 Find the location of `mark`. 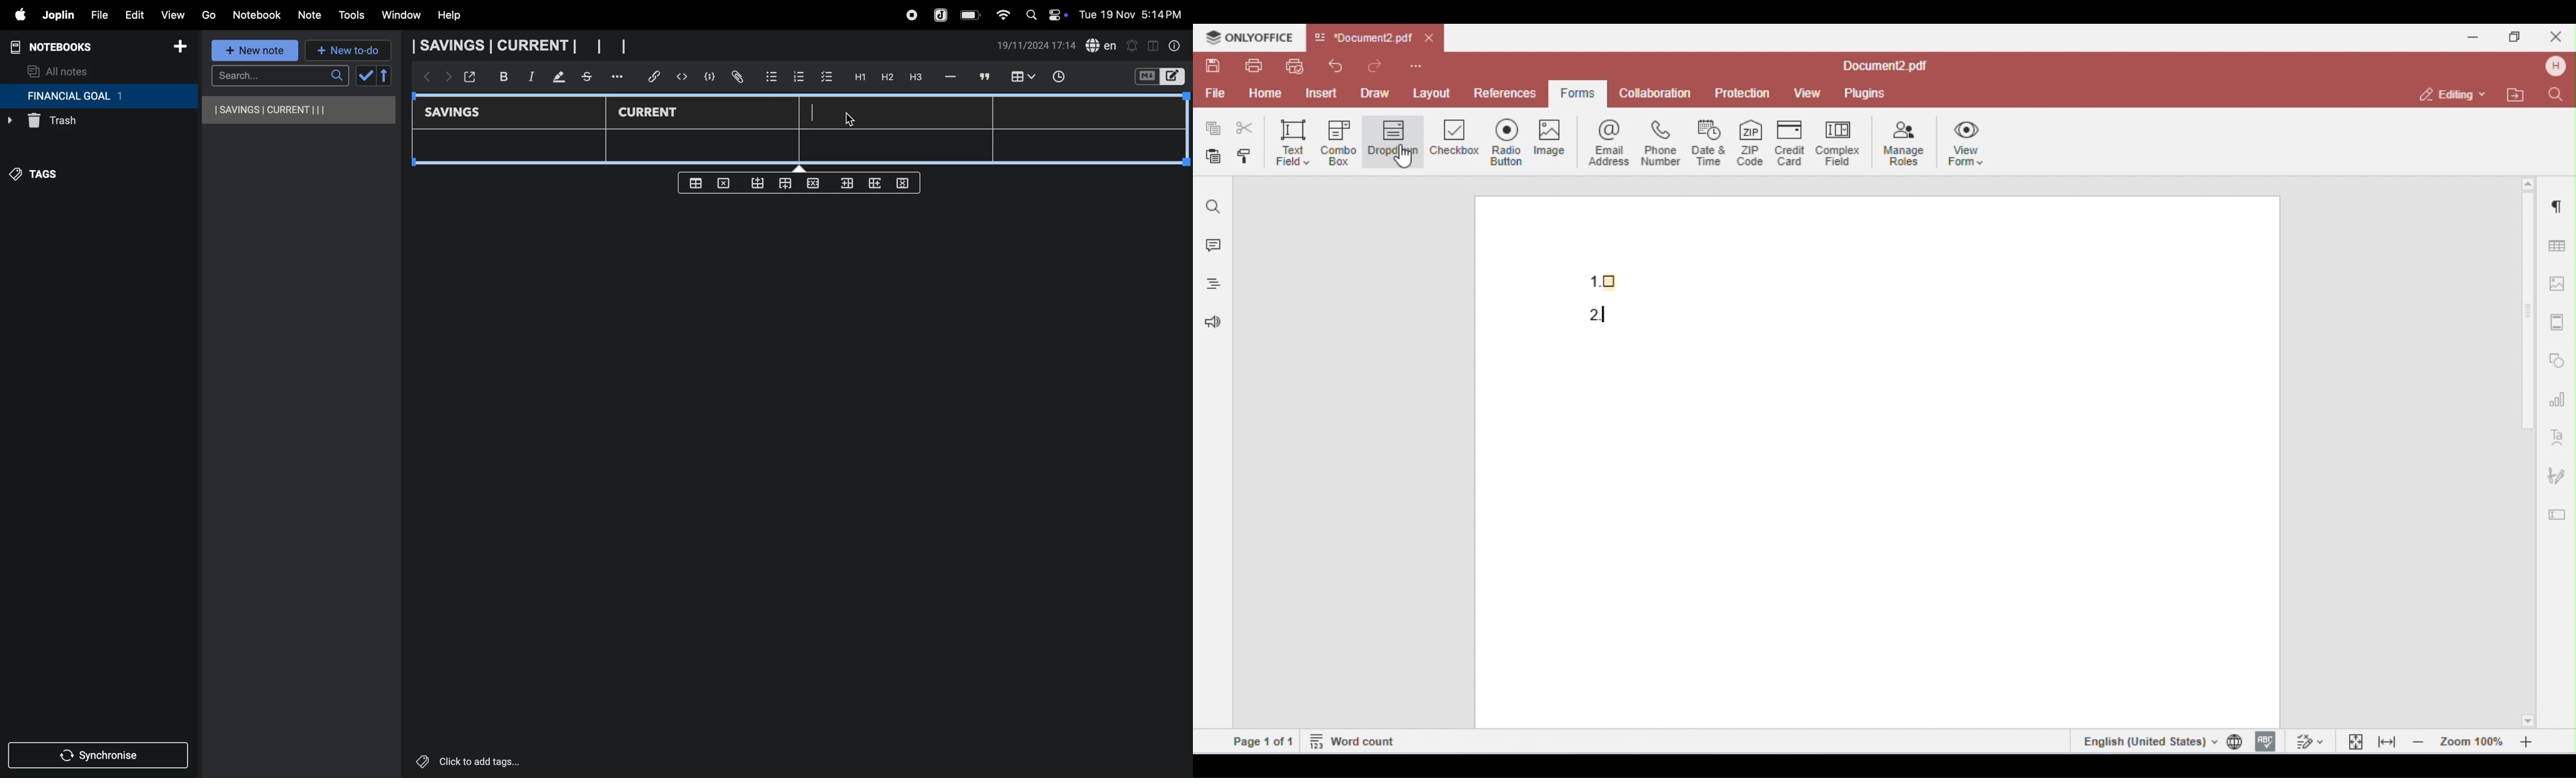

mark is located at coordinates (554, 78).